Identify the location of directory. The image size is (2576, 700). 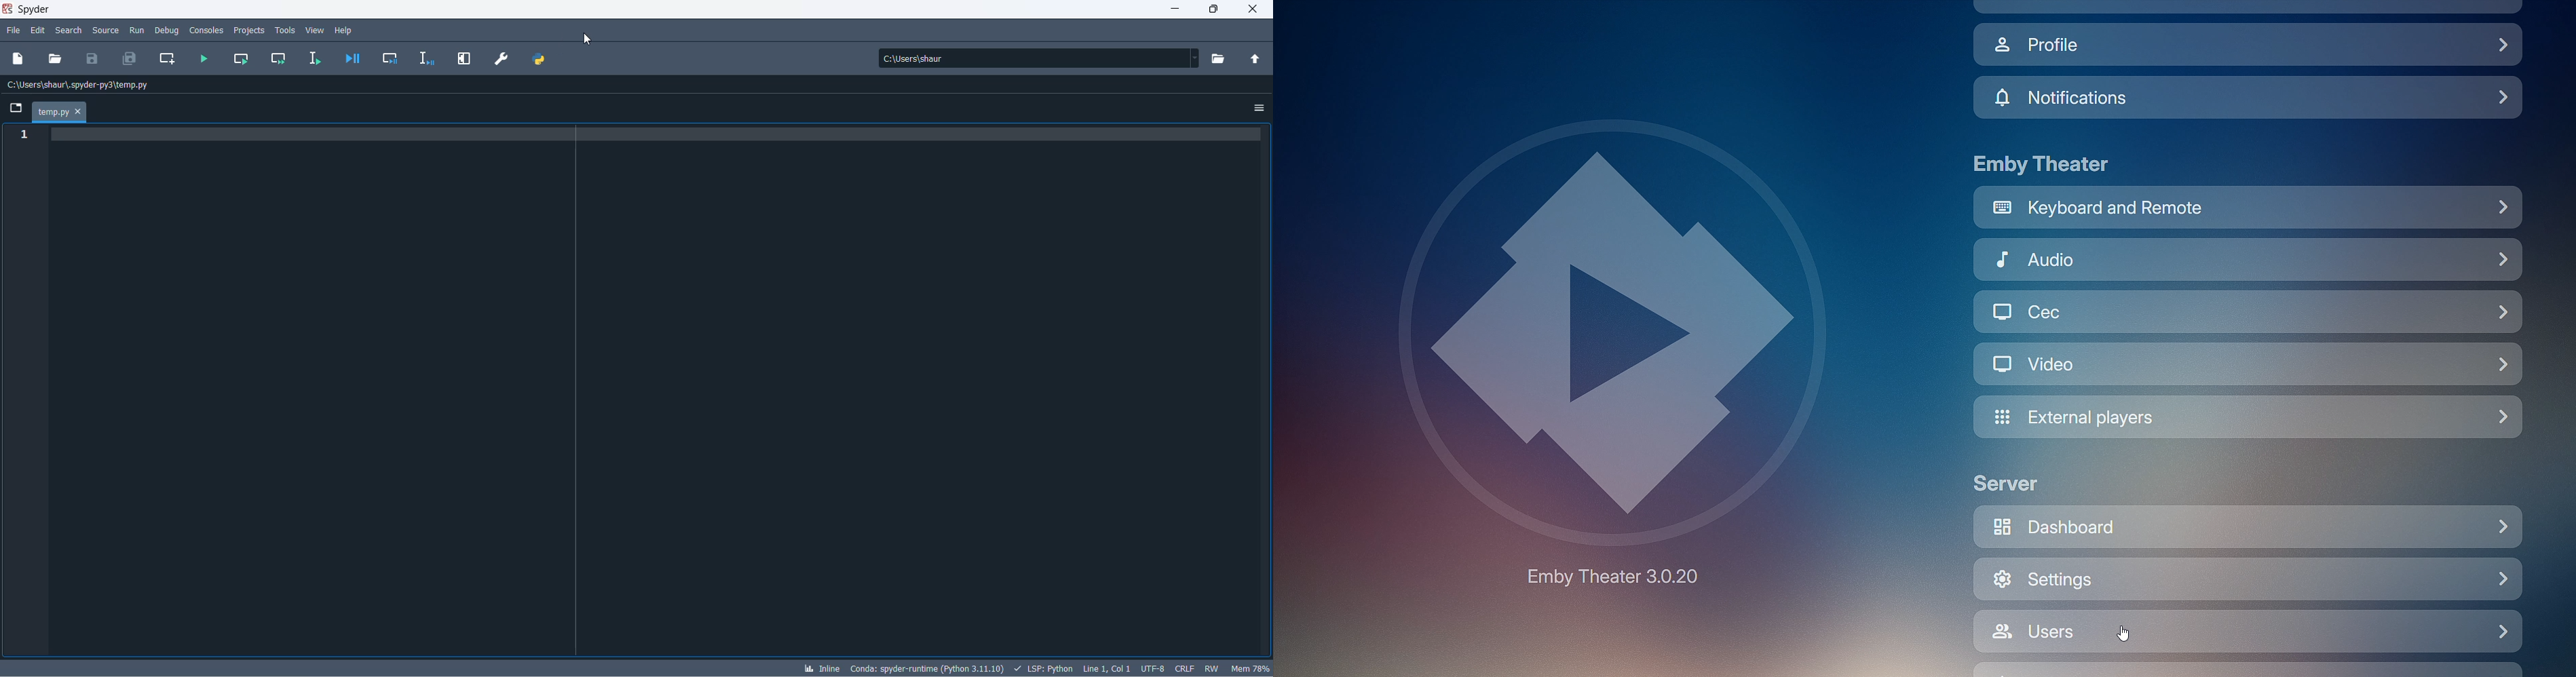
(1222, 59).